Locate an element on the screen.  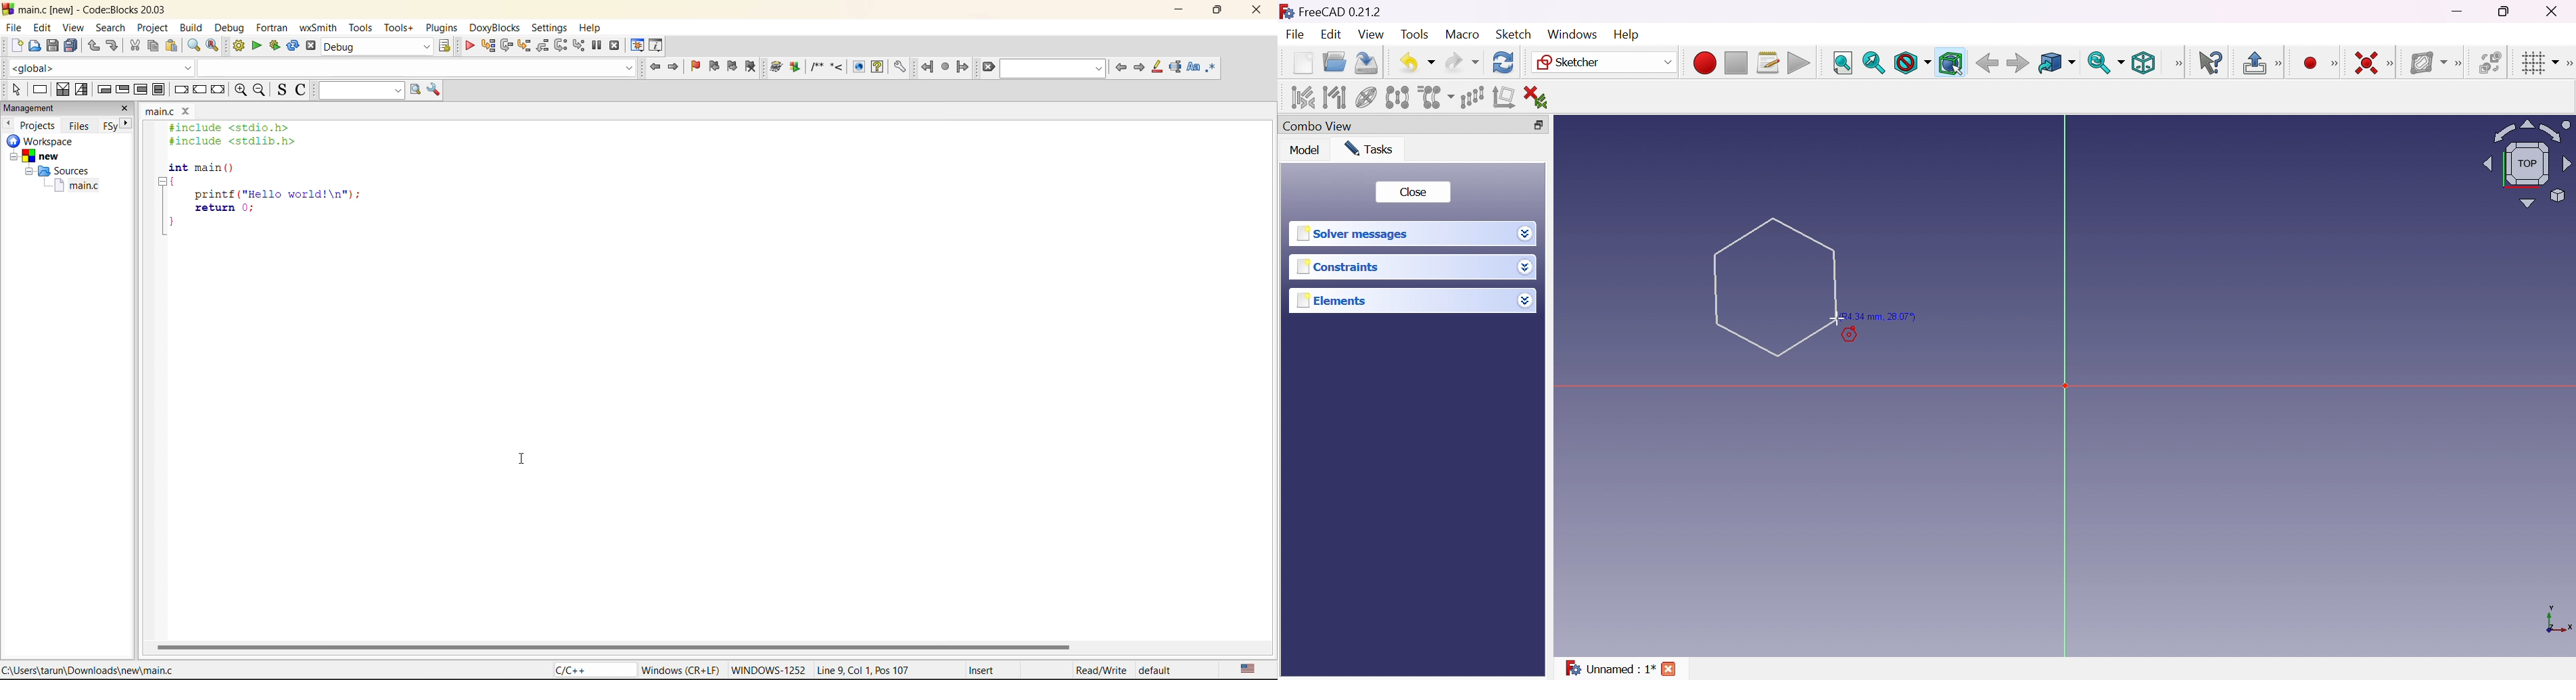
abort is located at coordinates (314, 46).